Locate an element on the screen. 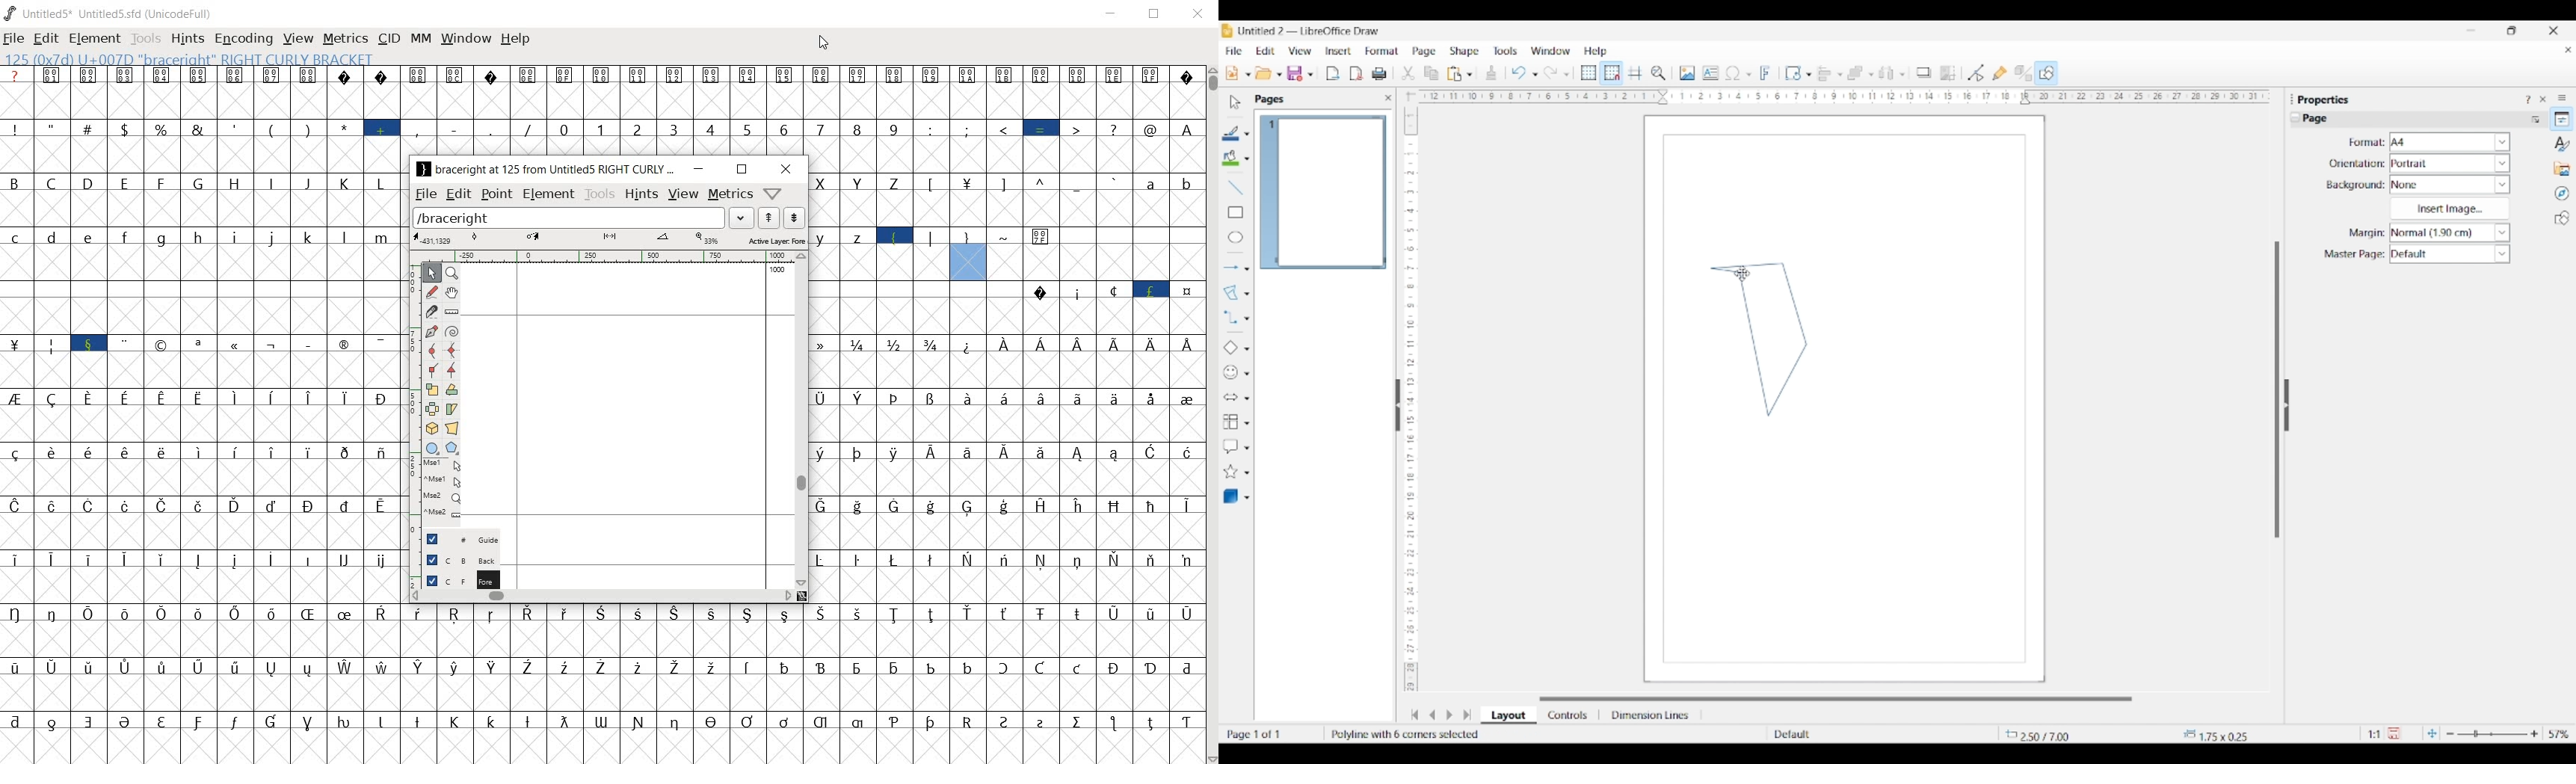  Zoom out is located at coordinates (2451, 734).